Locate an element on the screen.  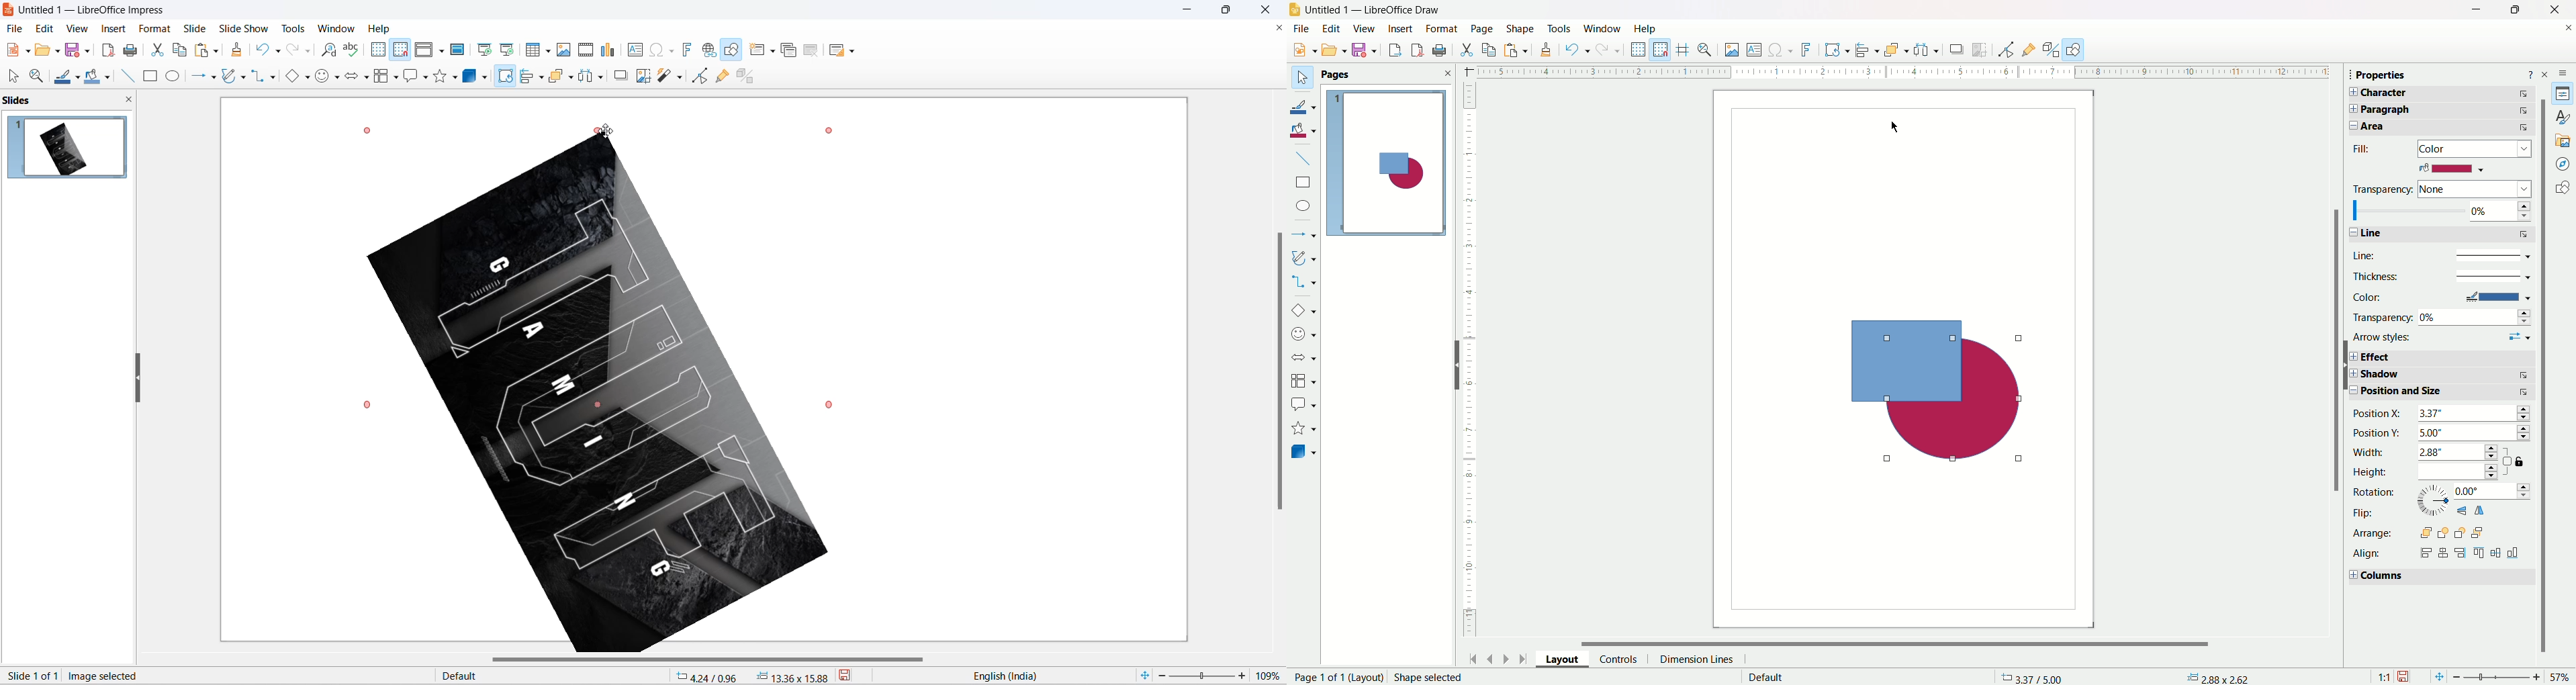
table grid is located at coordinates (549, 51).